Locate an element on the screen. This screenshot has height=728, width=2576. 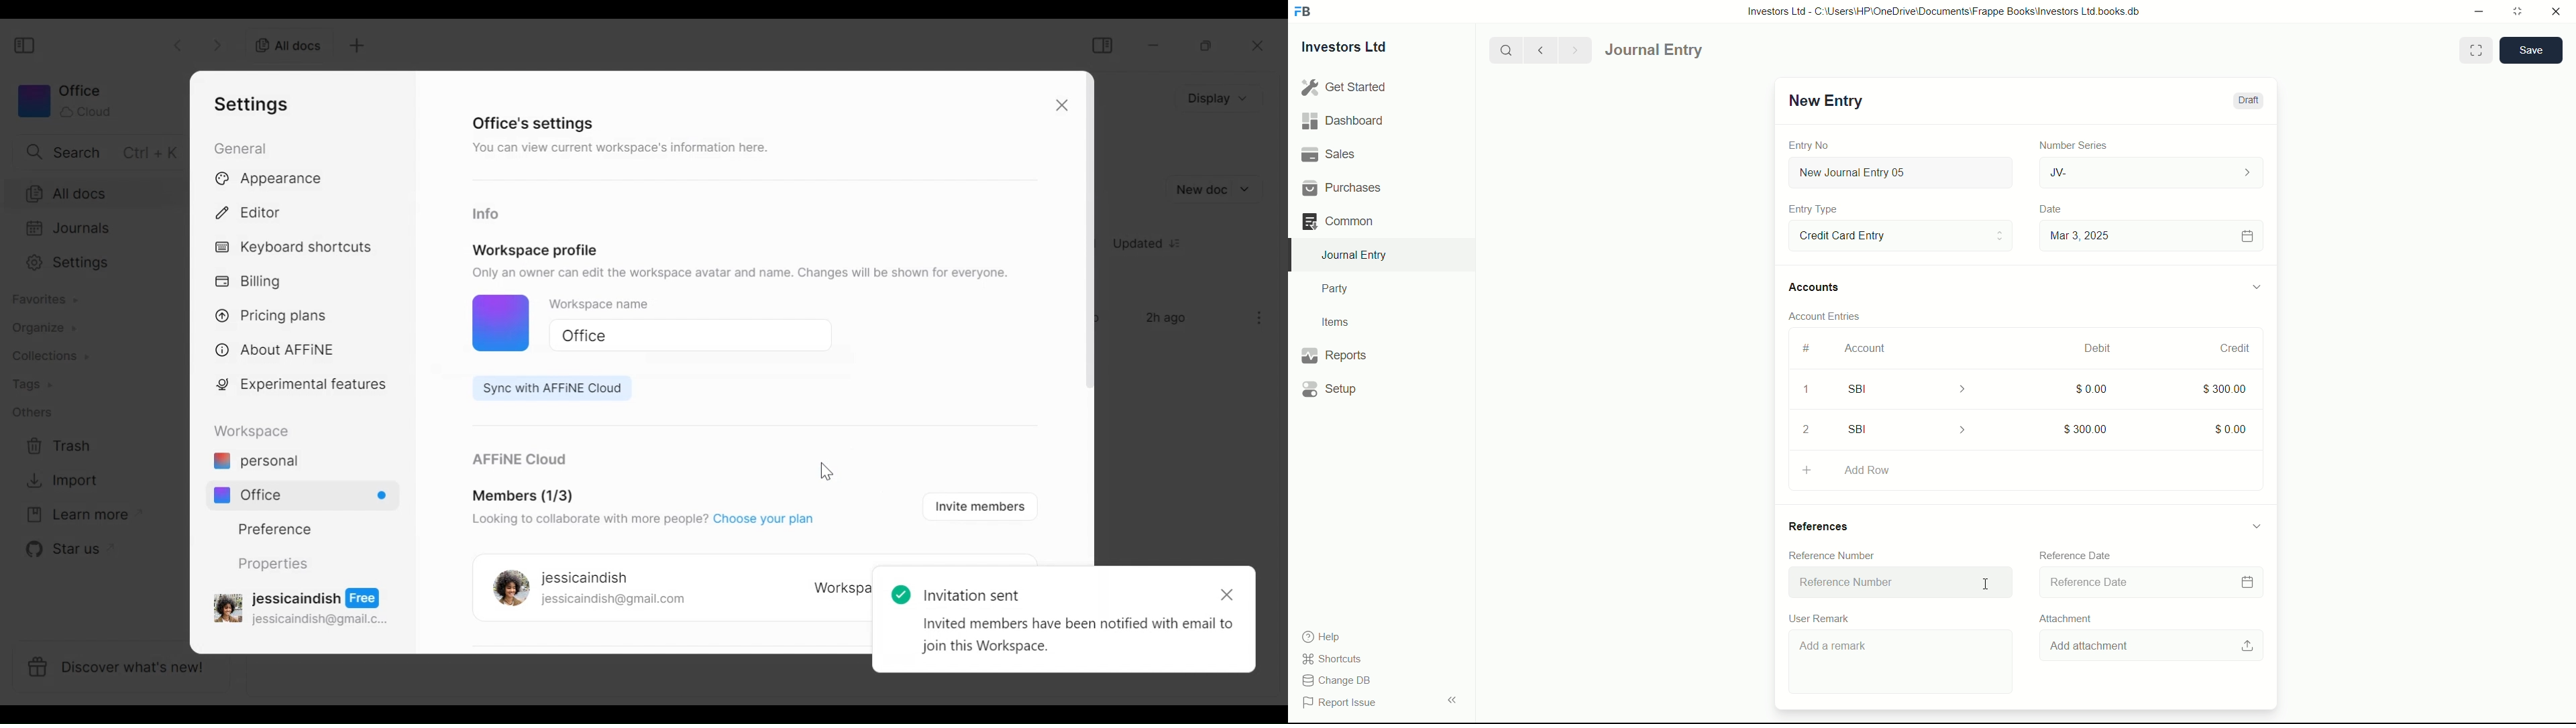
Add attachment is located at coordinates (2153, 646).